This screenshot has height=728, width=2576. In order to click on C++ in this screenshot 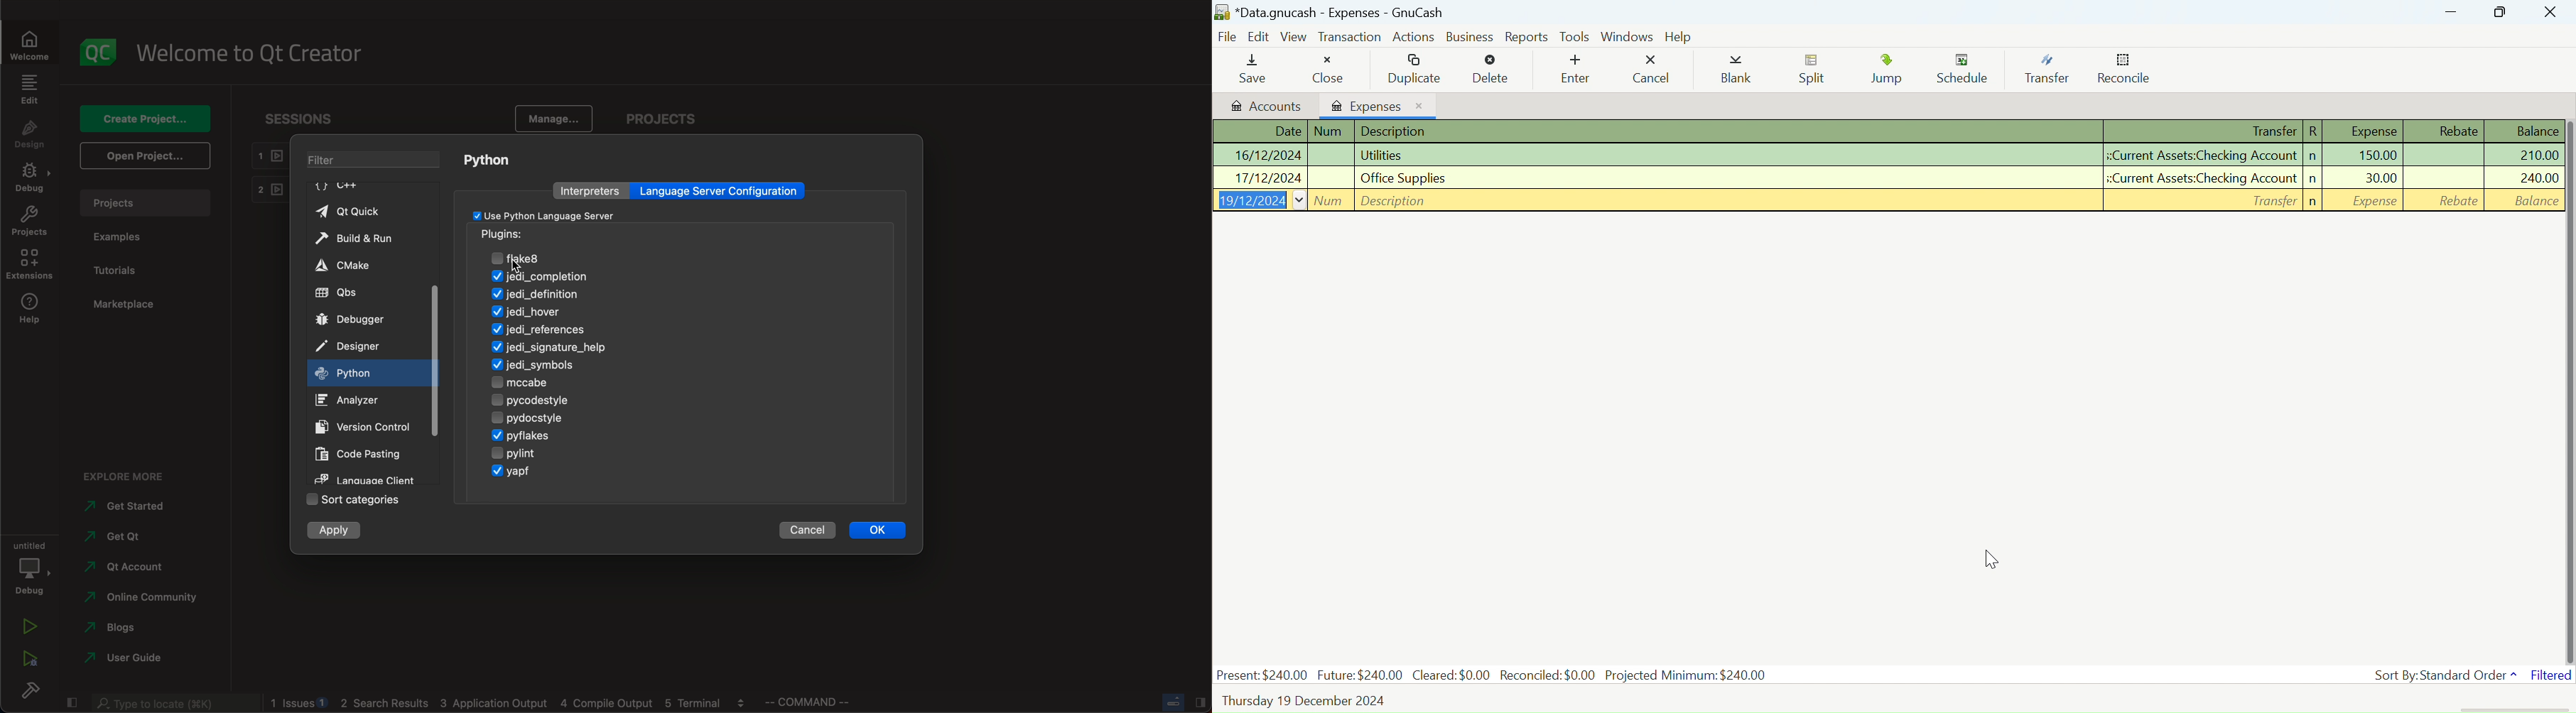, I will do `click(338, 187)`.